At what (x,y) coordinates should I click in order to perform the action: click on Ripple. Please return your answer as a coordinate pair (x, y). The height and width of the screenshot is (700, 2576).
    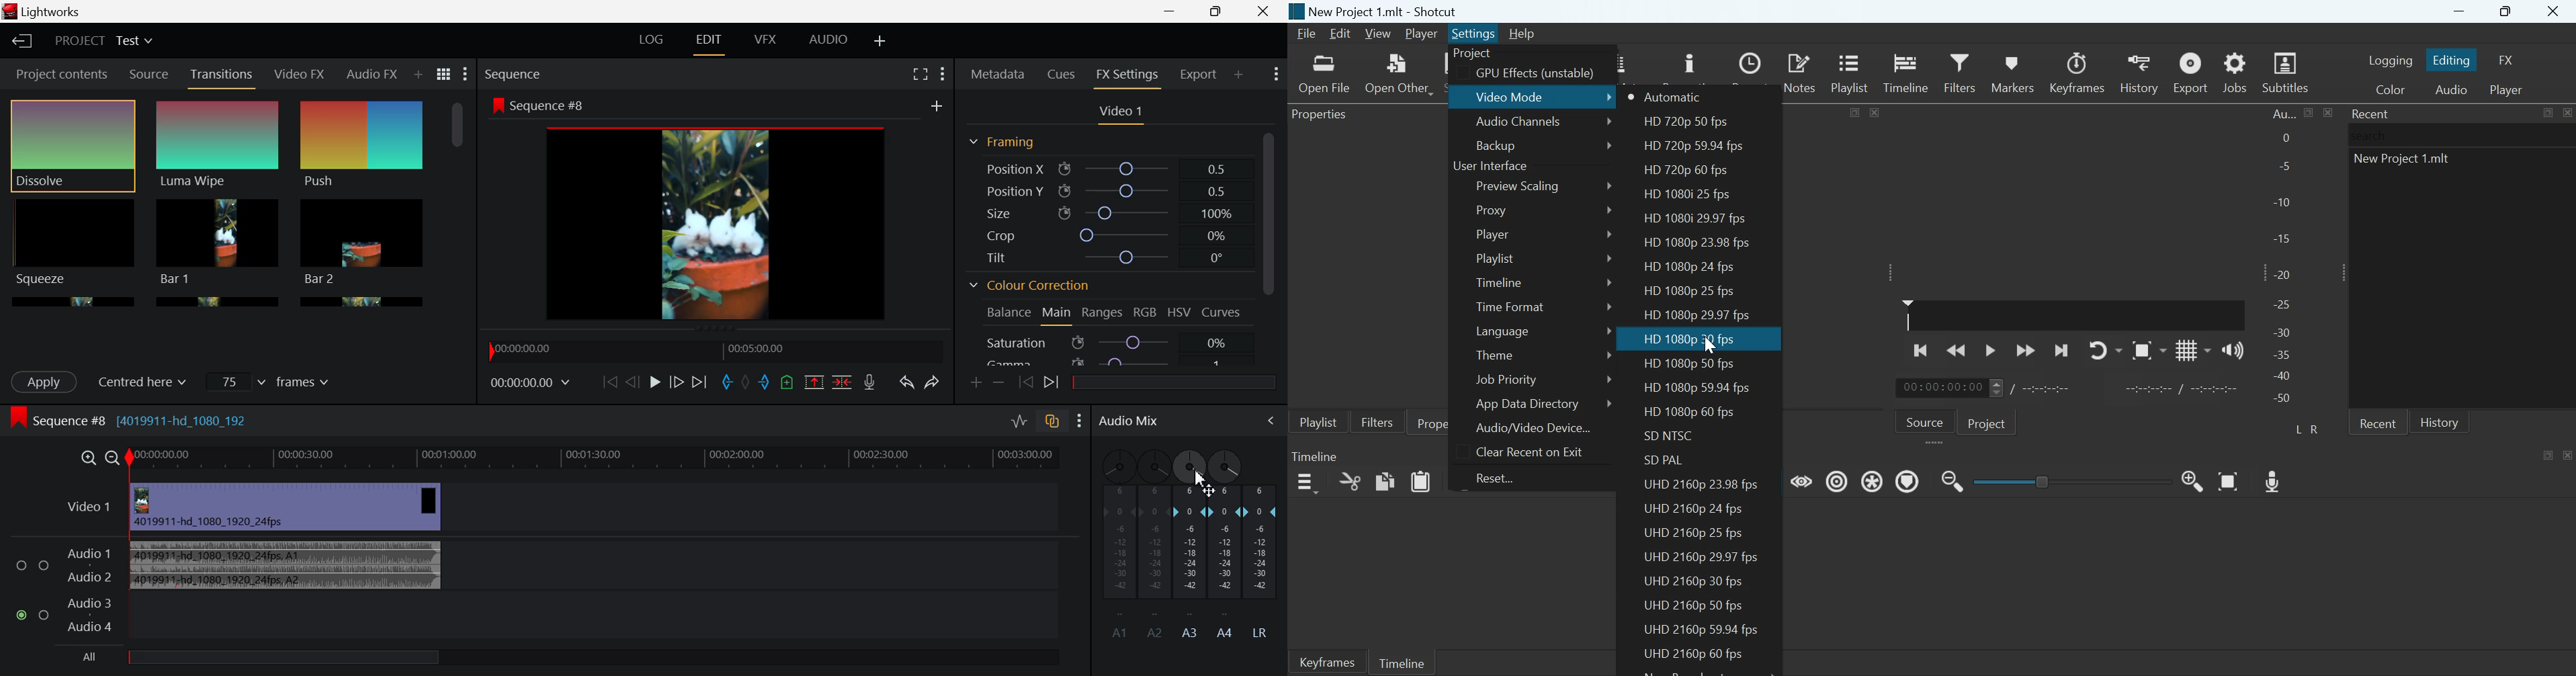
    Looking at the image, I should click on (1837, 480).